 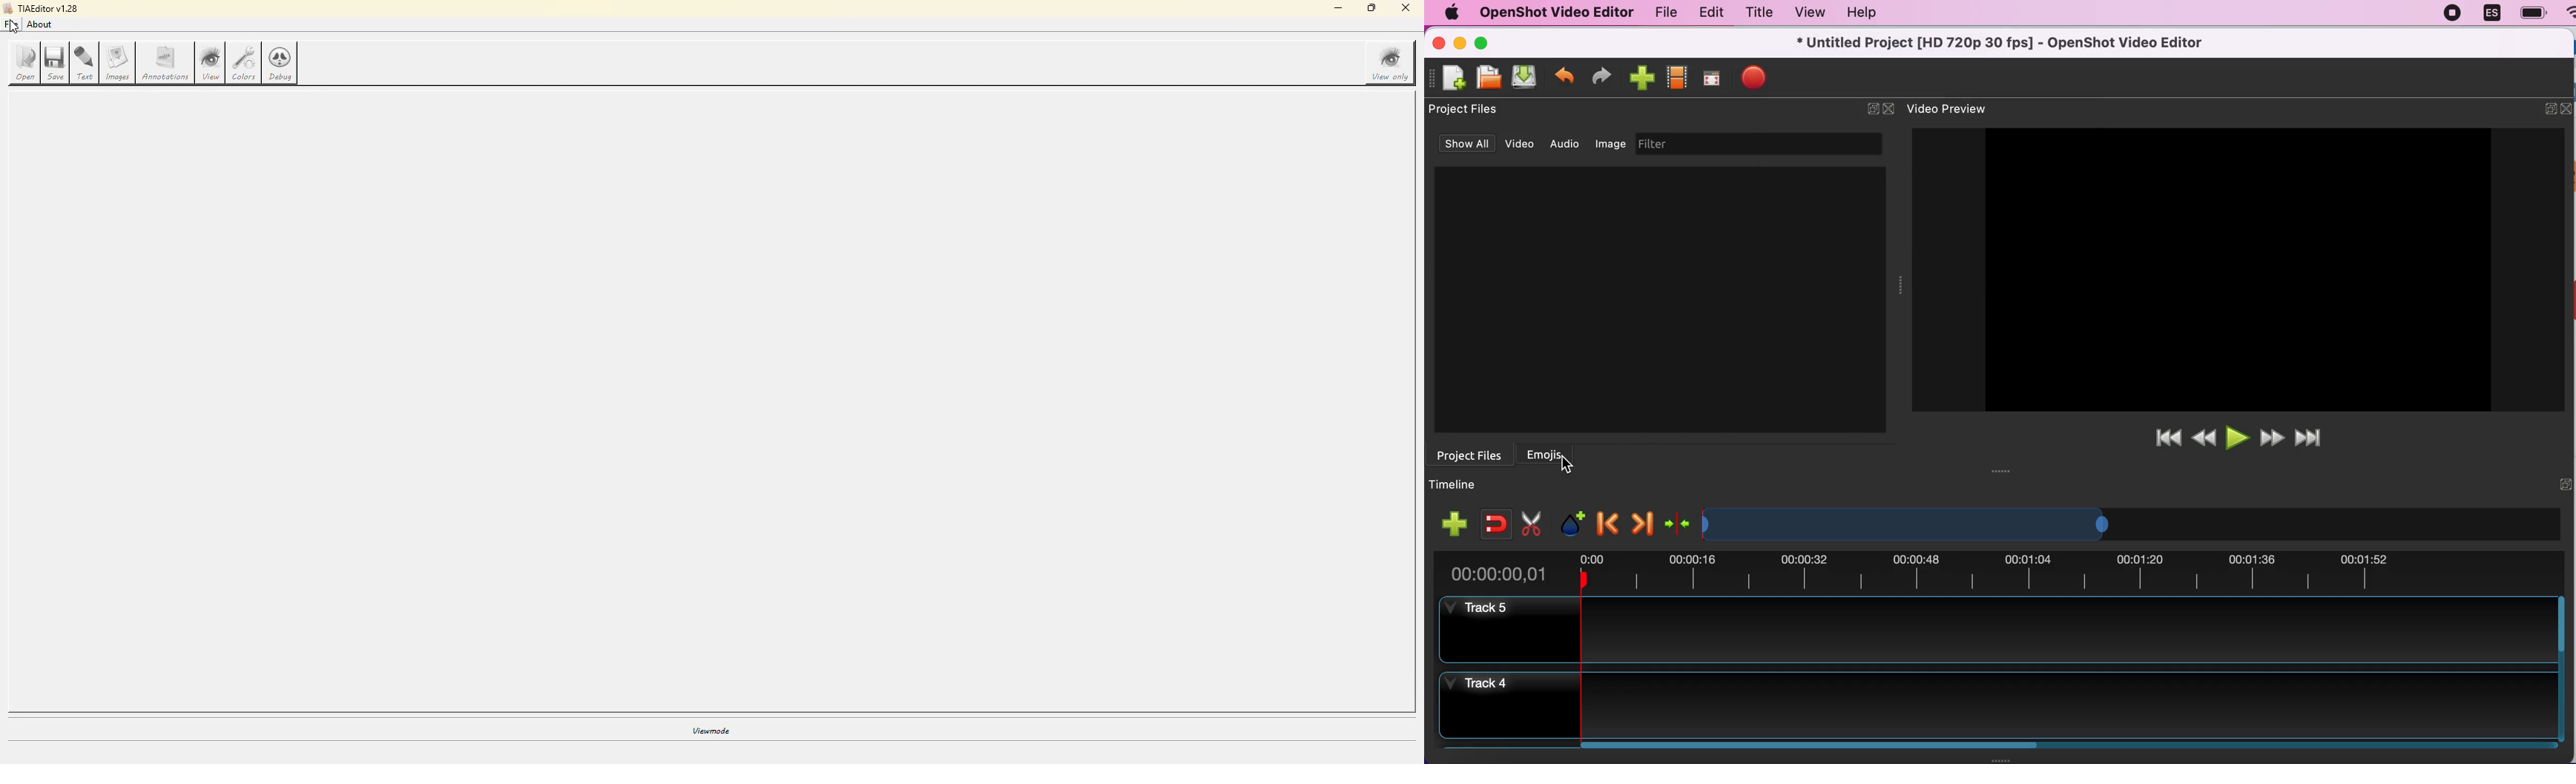 What do you see at coordinates (1677, 78) in the screenshot?
I see `choose profiles` at bounding box center [1677, 78].